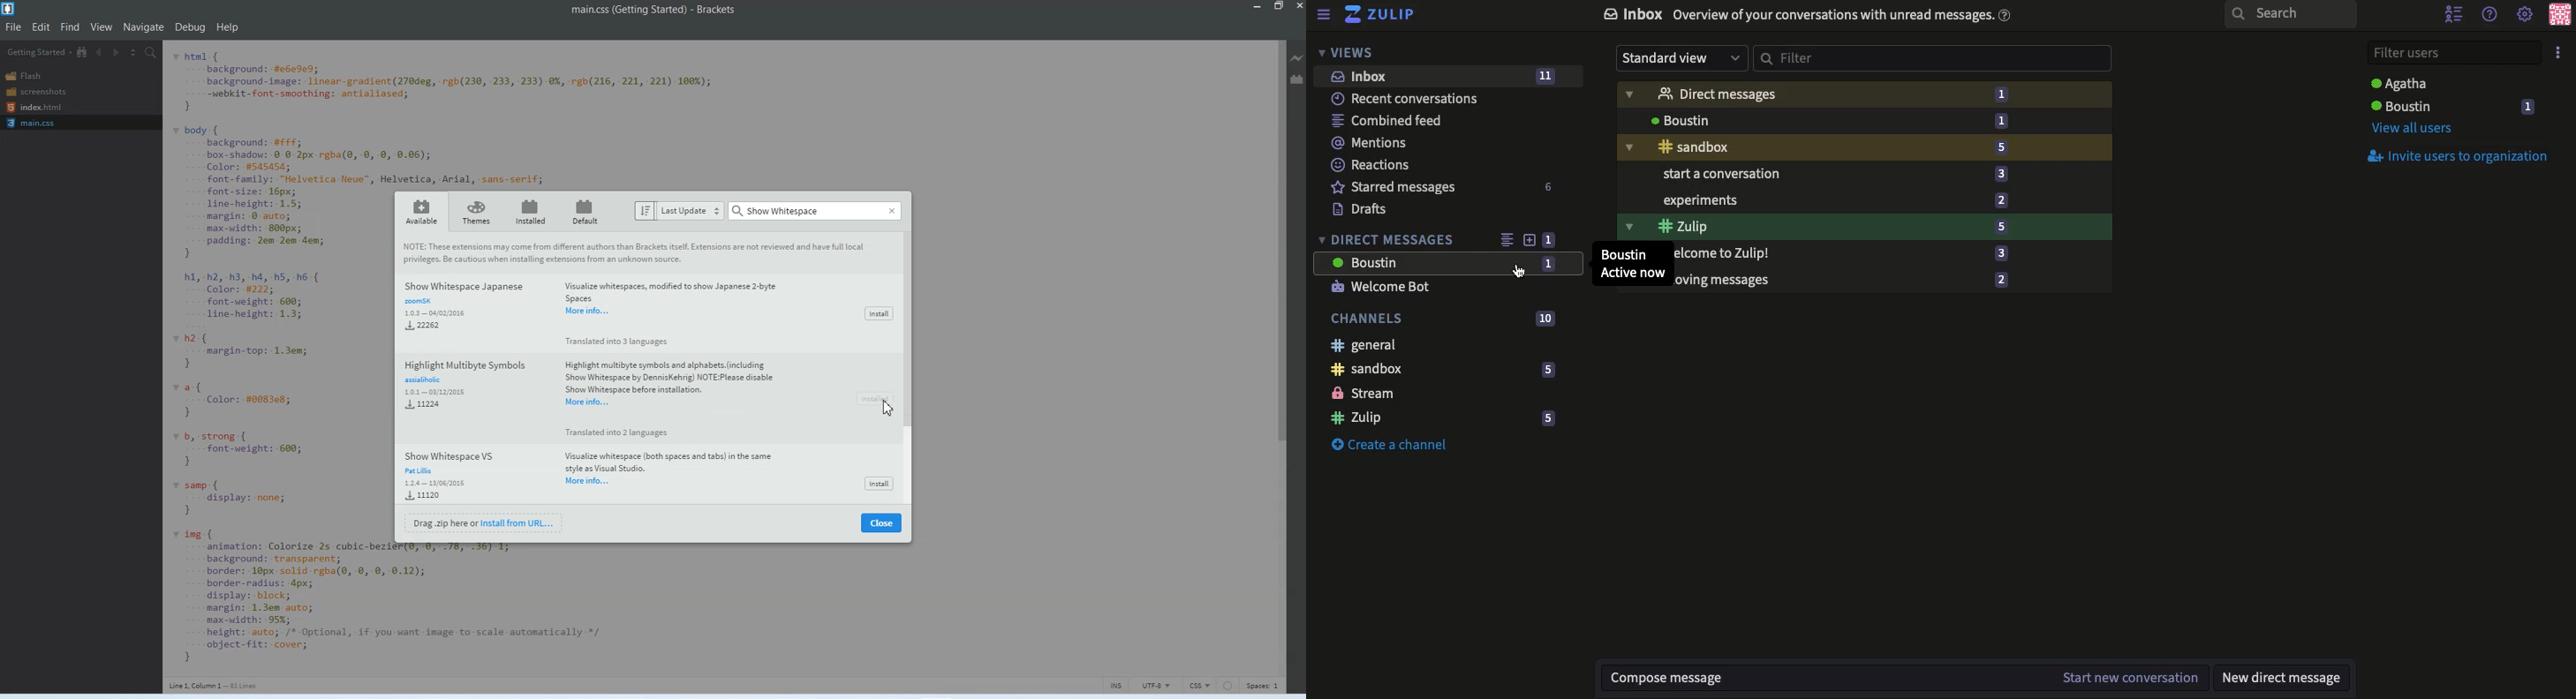 Image resolution: width=2576 pixels, height=700 pixels. Describe the element at coordinates (1297, 81) in the screenshot. I see `Extension Manager` at that location.